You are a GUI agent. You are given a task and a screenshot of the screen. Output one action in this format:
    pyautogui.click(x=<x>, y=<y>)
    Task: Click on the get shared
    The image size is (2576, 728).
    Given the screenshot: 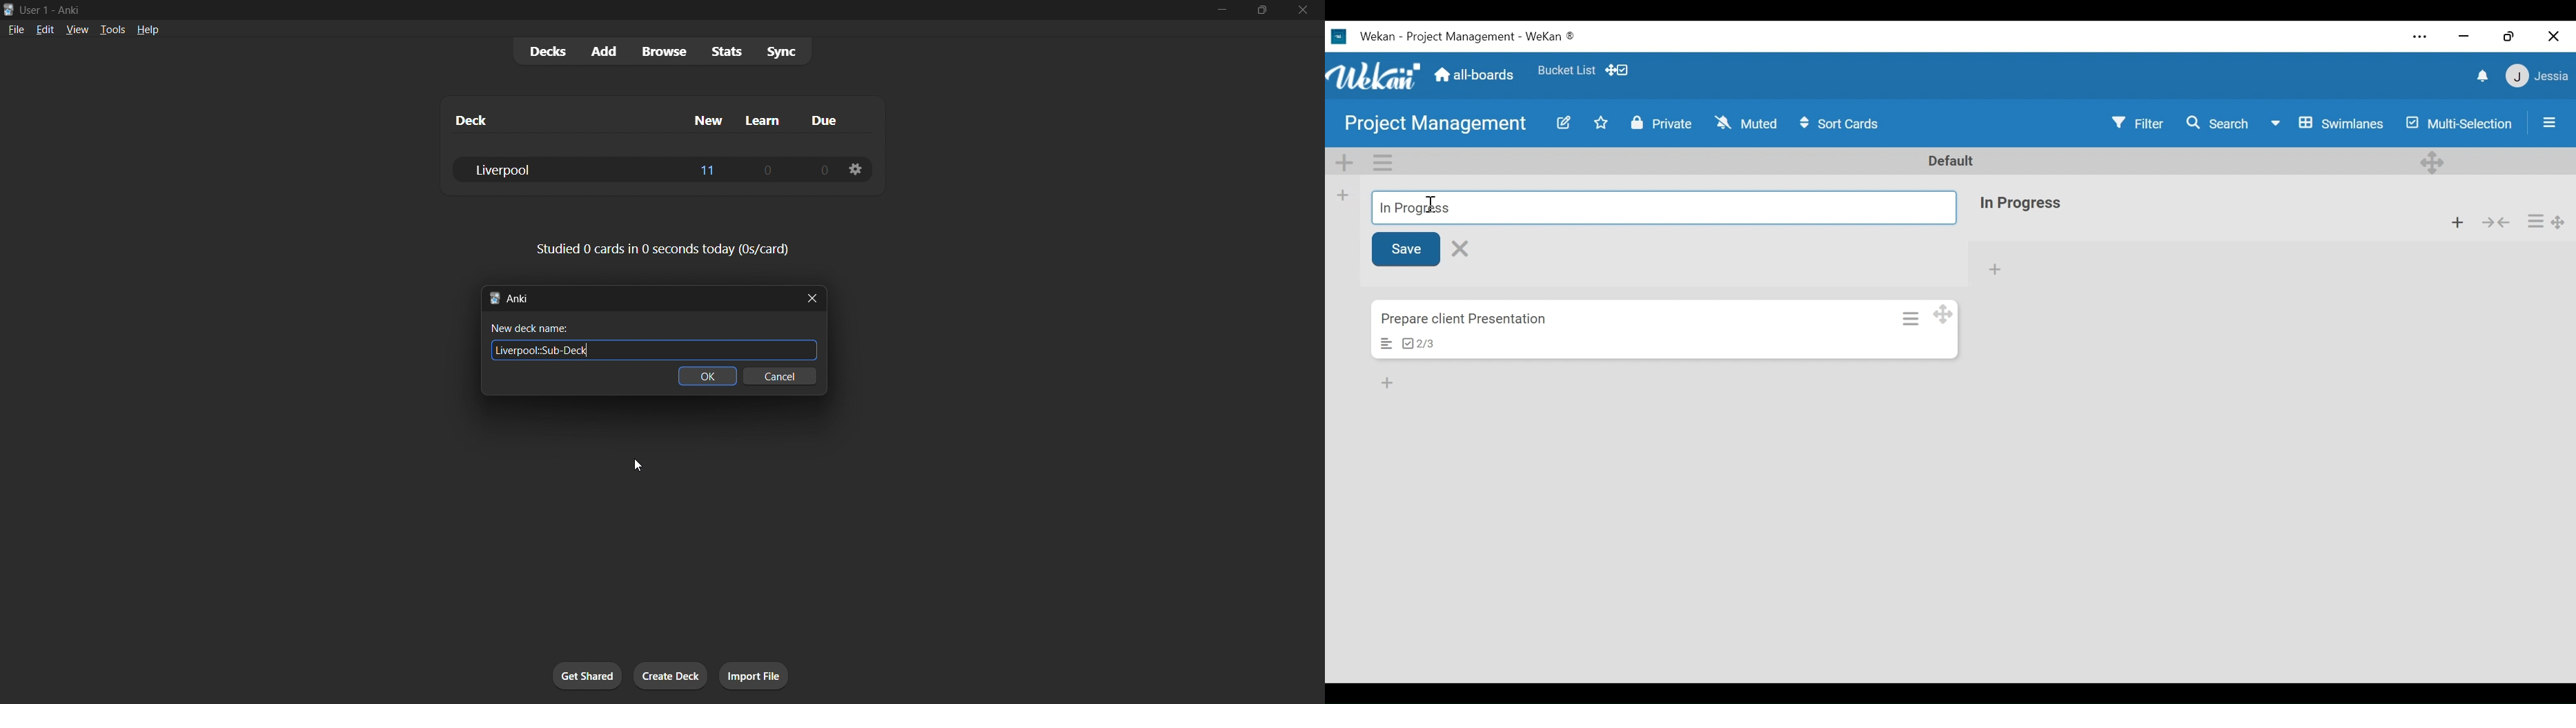 What is the action you would take?
    pyautogui.click(x=581, y=676)
    